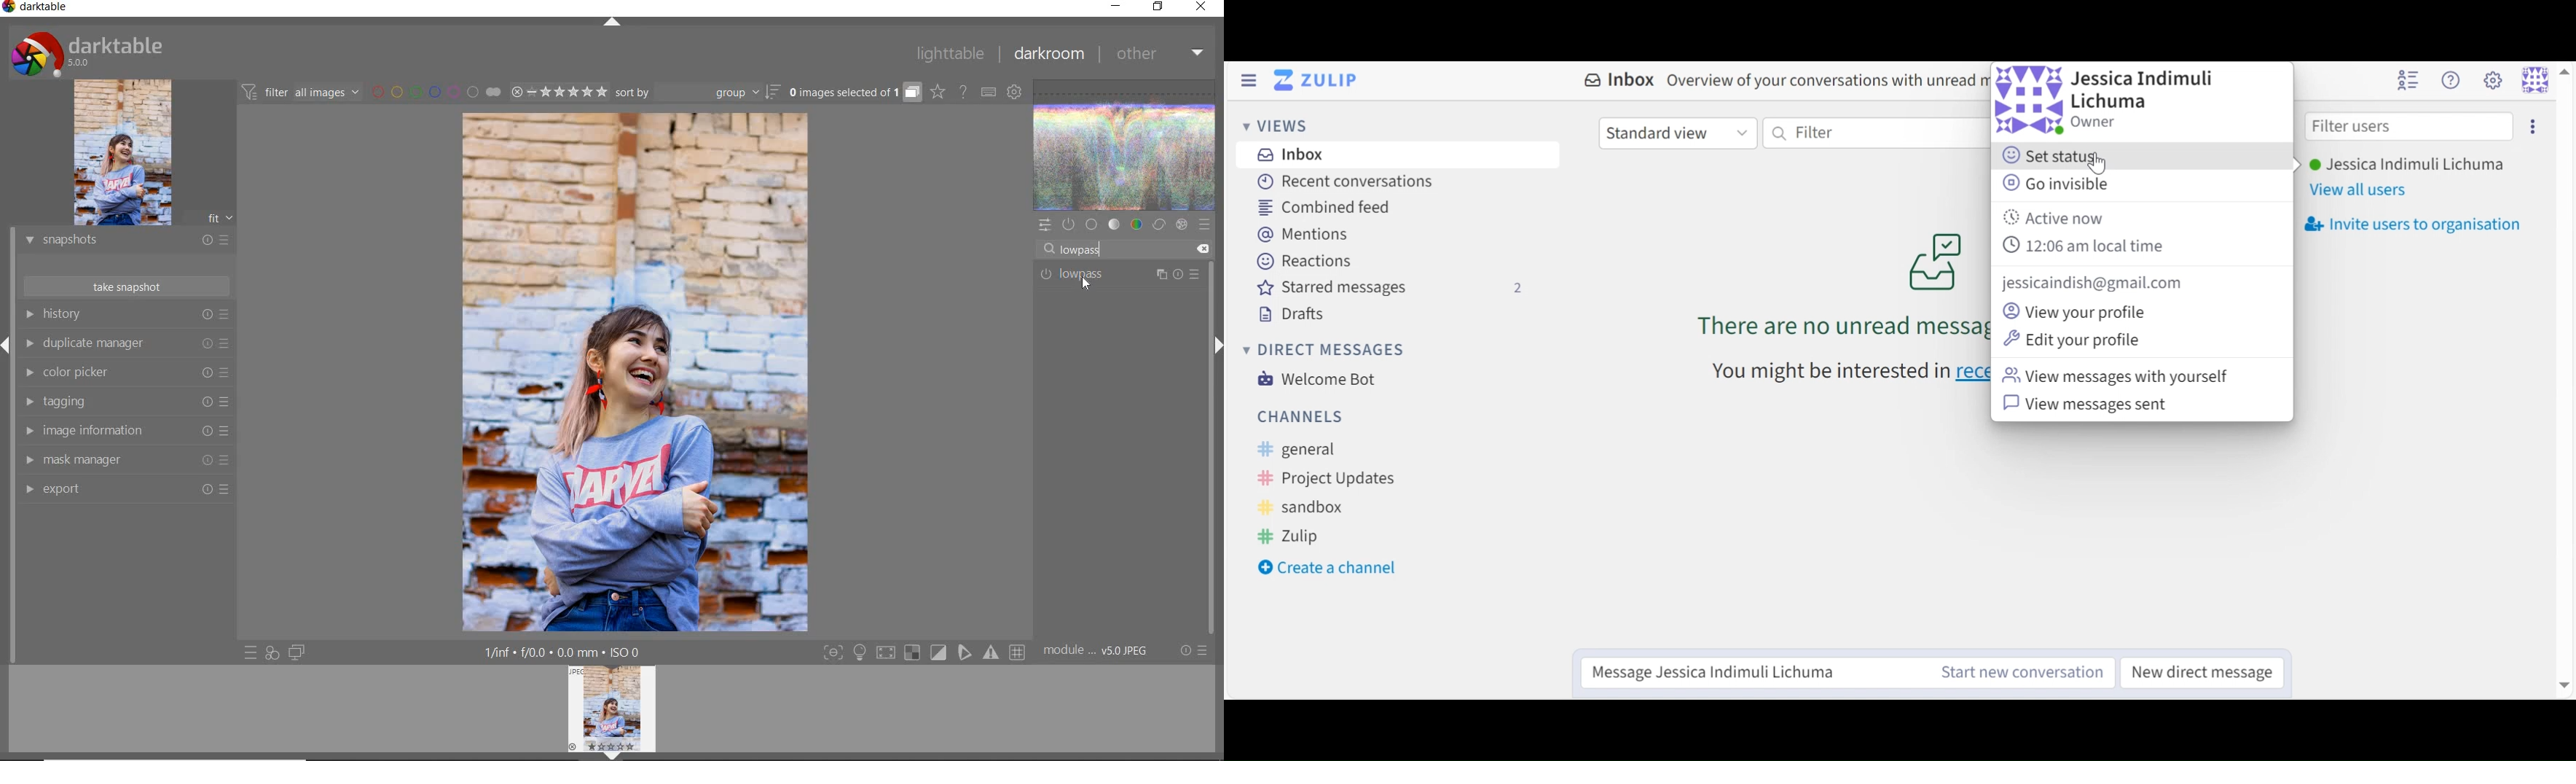  What do you see at coordinates (1248, 80) in the screenshot?
I see `Hide Status` at bounding box center [1248, 80].